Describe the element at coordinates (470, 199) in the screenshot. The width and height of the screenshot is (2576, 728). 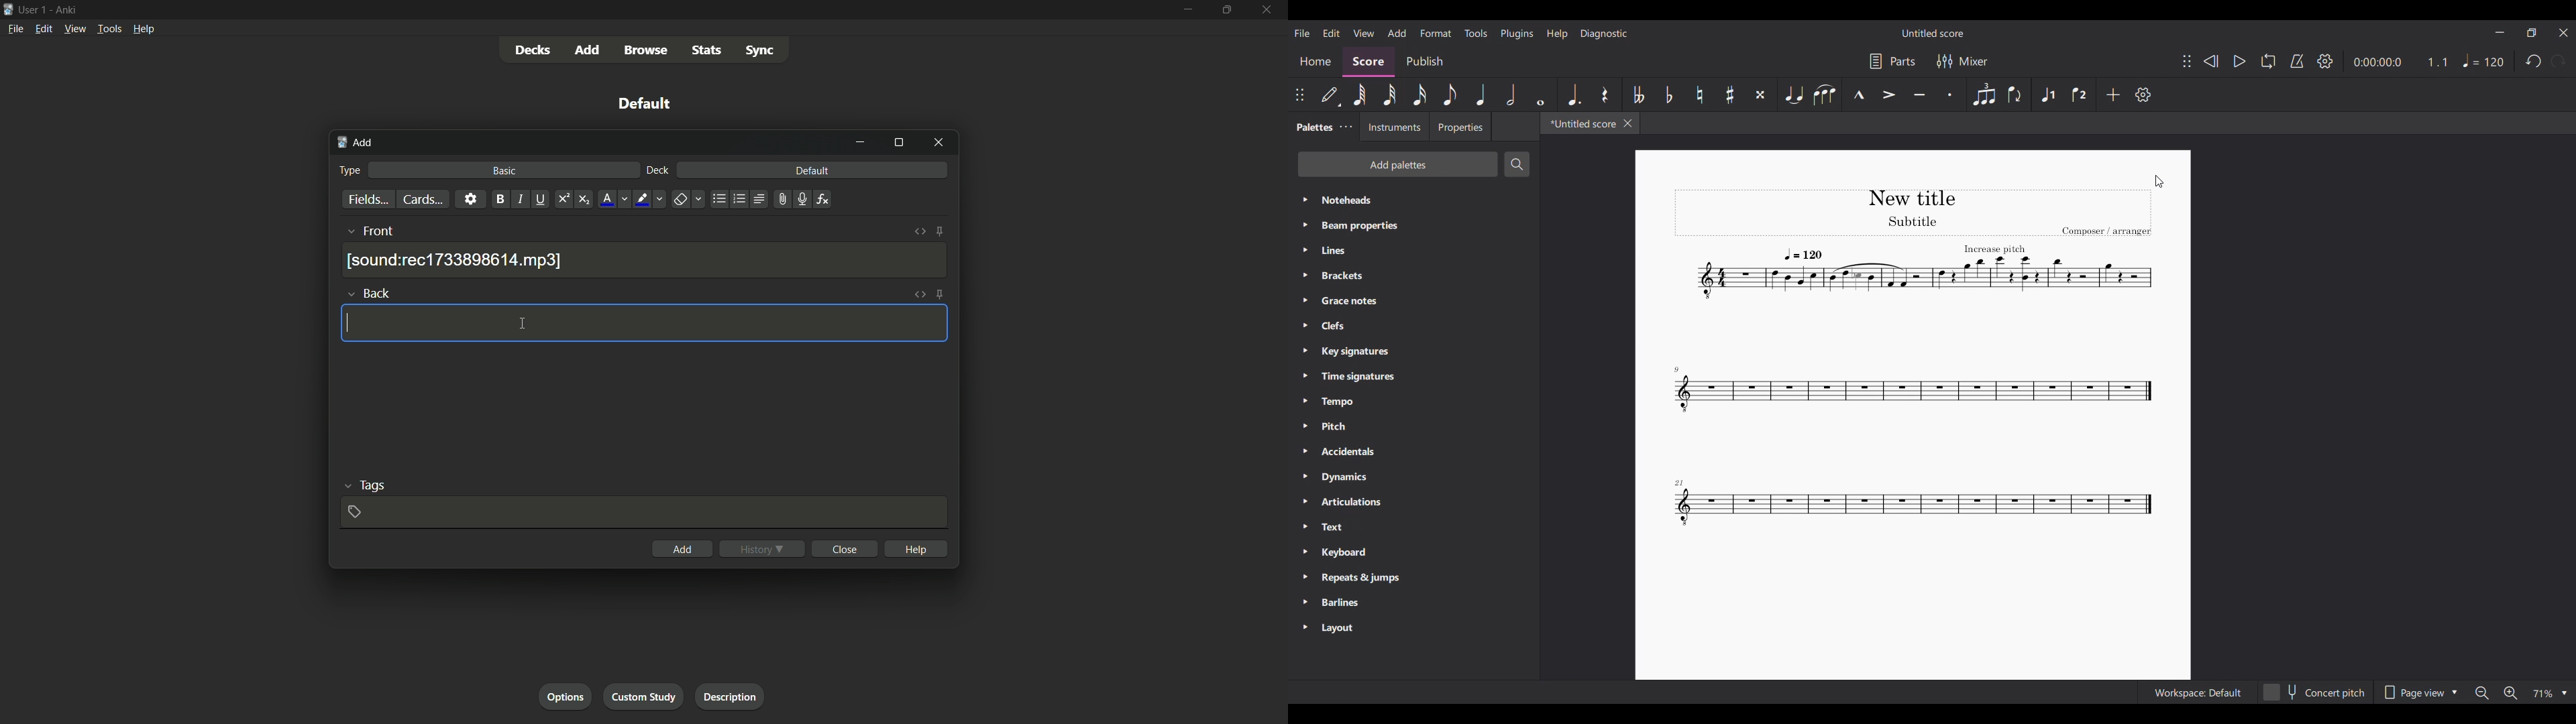
I see `settings` at that location.